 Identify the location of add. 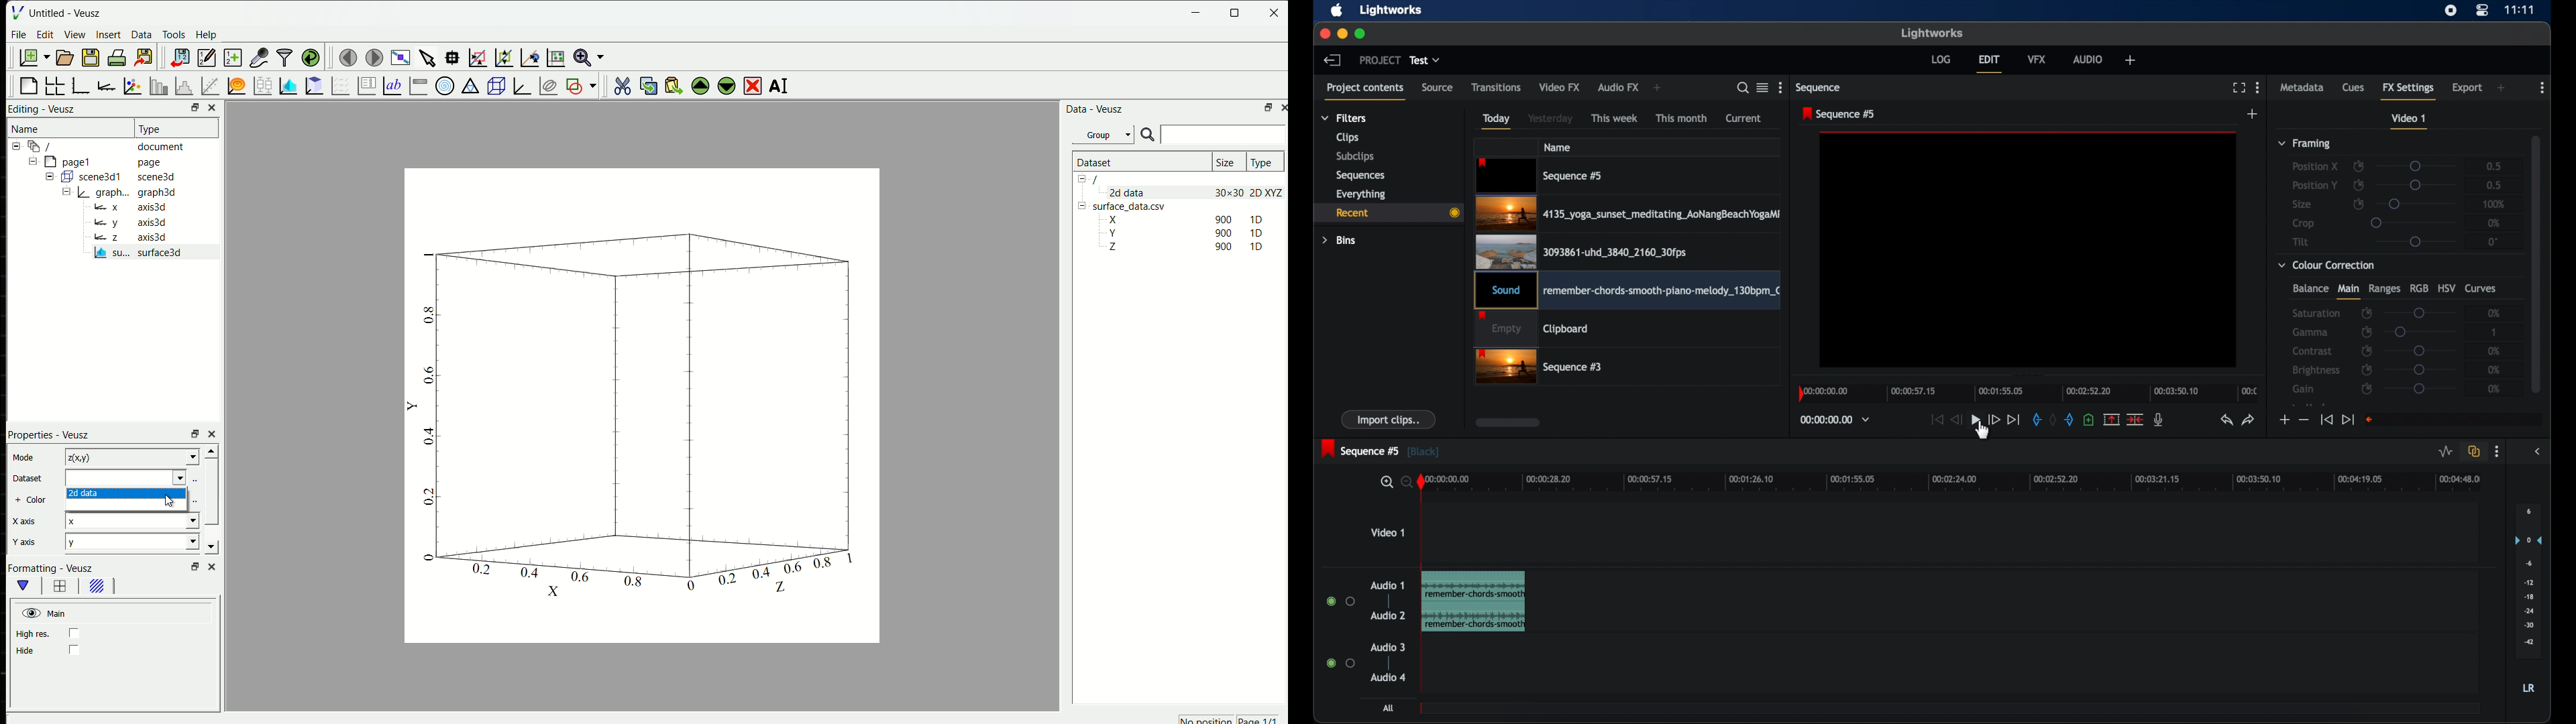
(2501, 88).